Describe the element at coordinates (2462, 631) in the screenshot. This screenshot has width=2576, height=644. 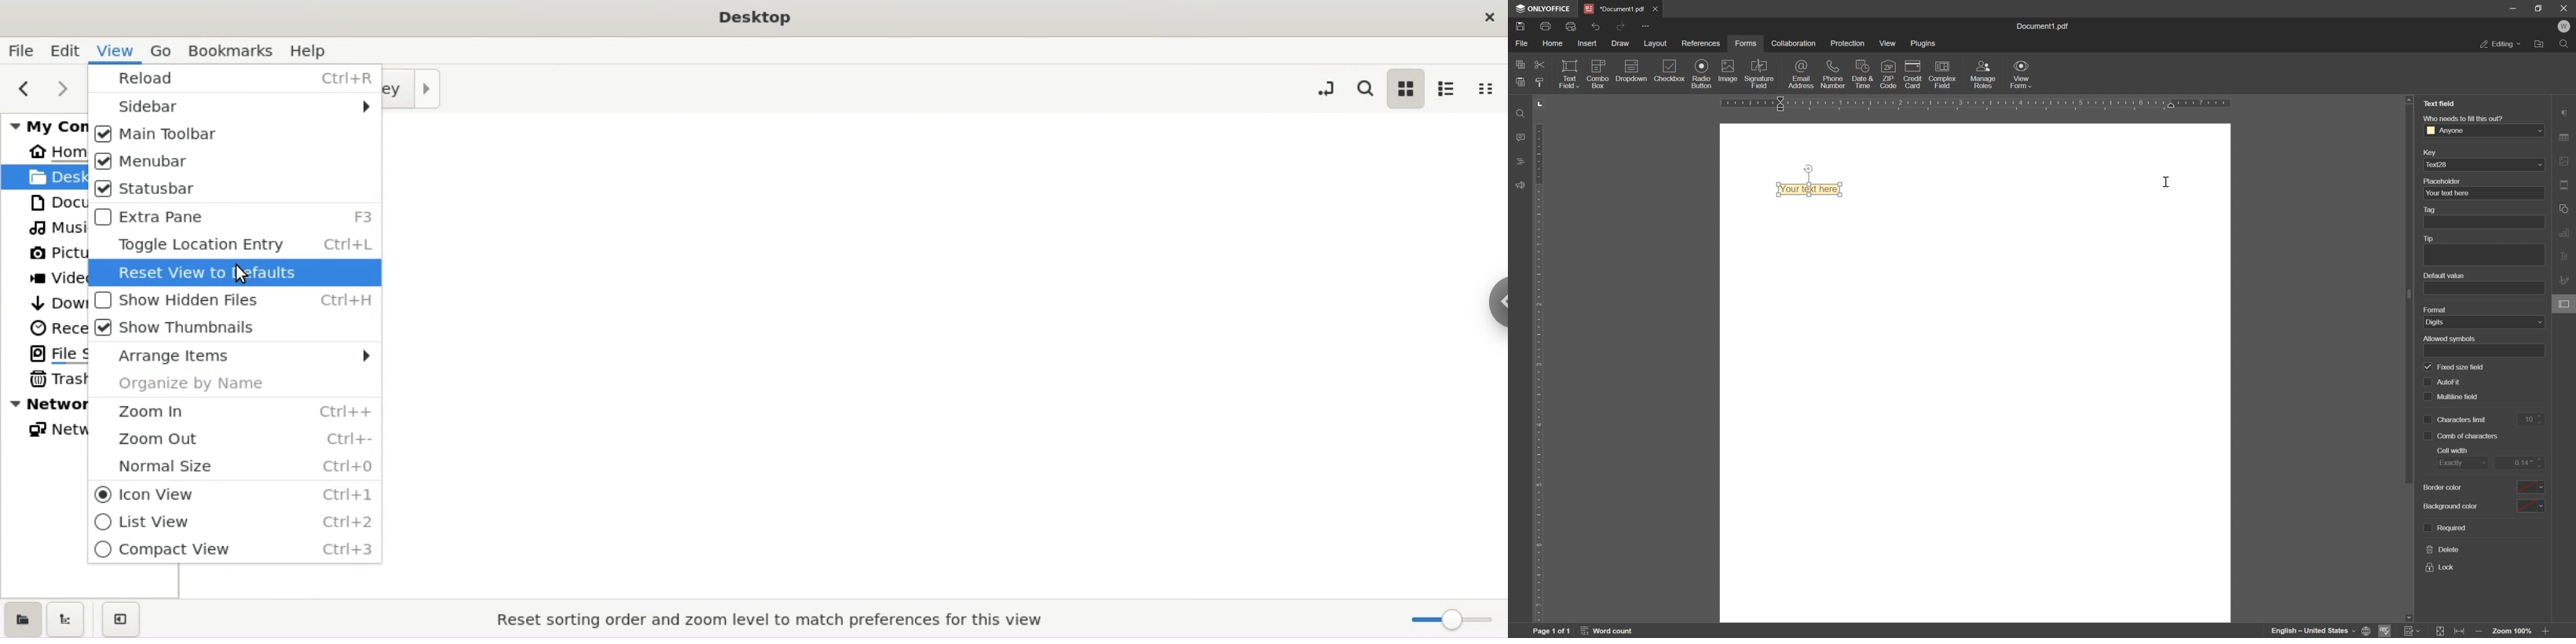
I see `fit to width` at that location.